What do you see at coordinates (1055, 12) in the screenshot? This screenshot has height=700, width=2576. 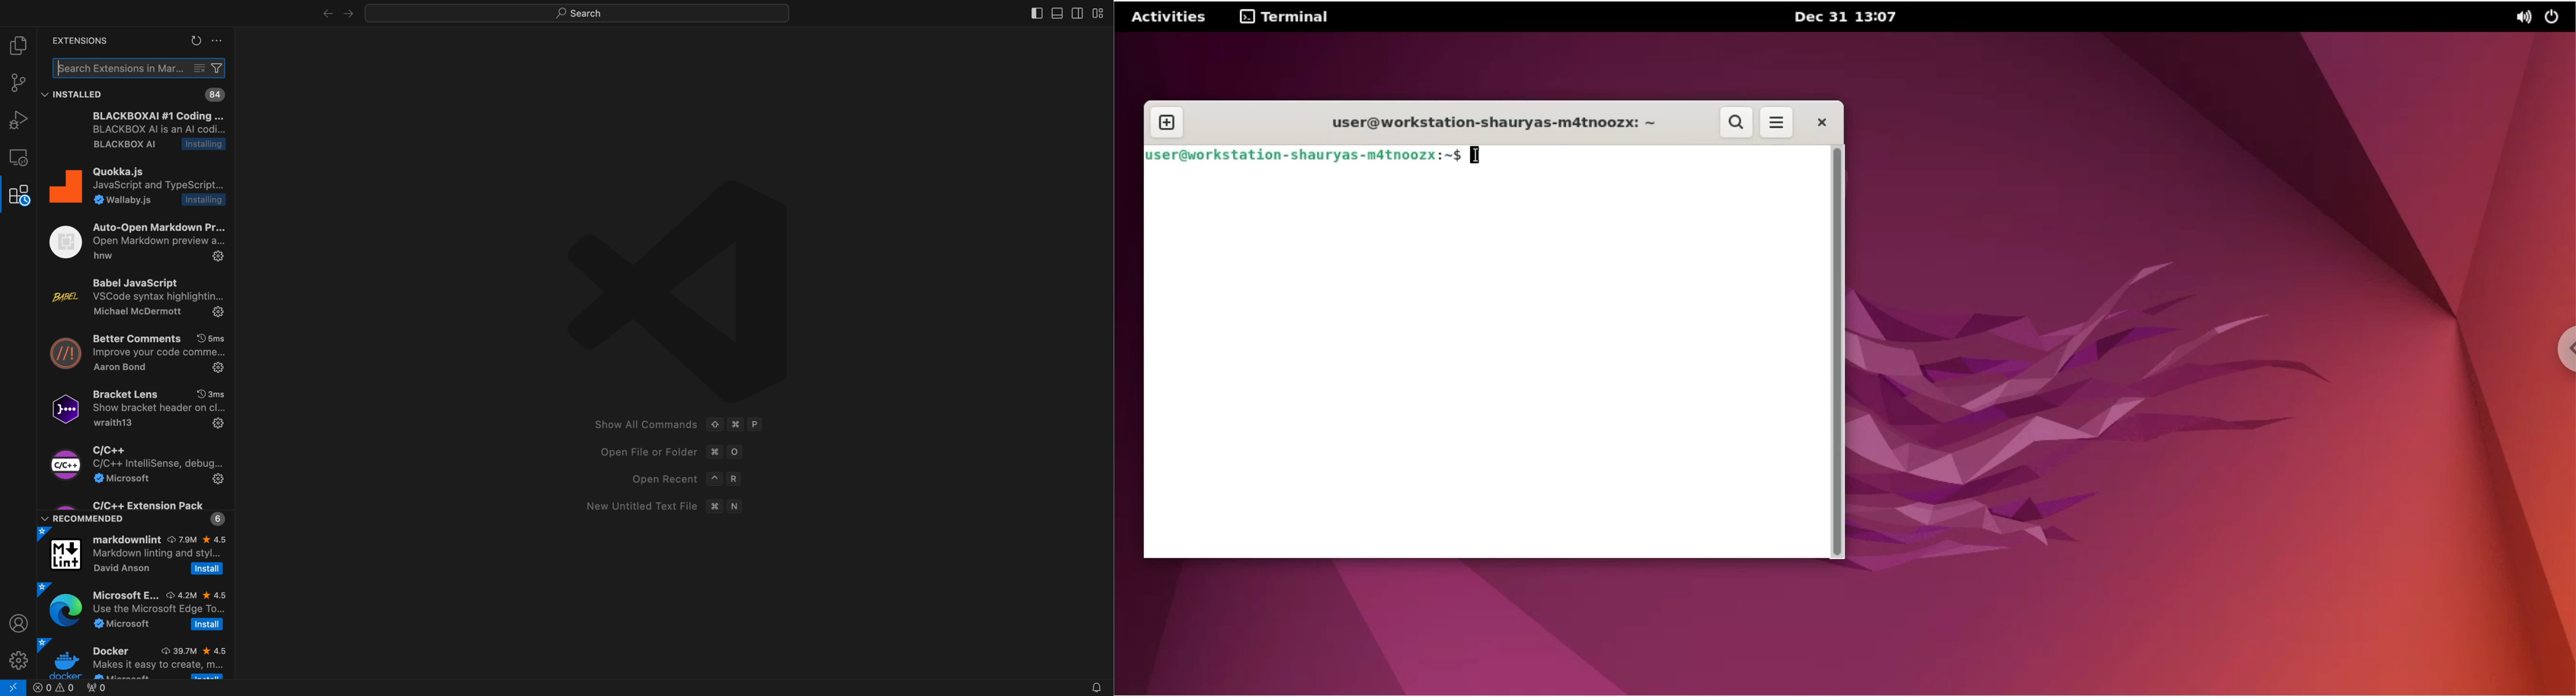 I see `toggle primary bar` at bounding box center [1055, 12].